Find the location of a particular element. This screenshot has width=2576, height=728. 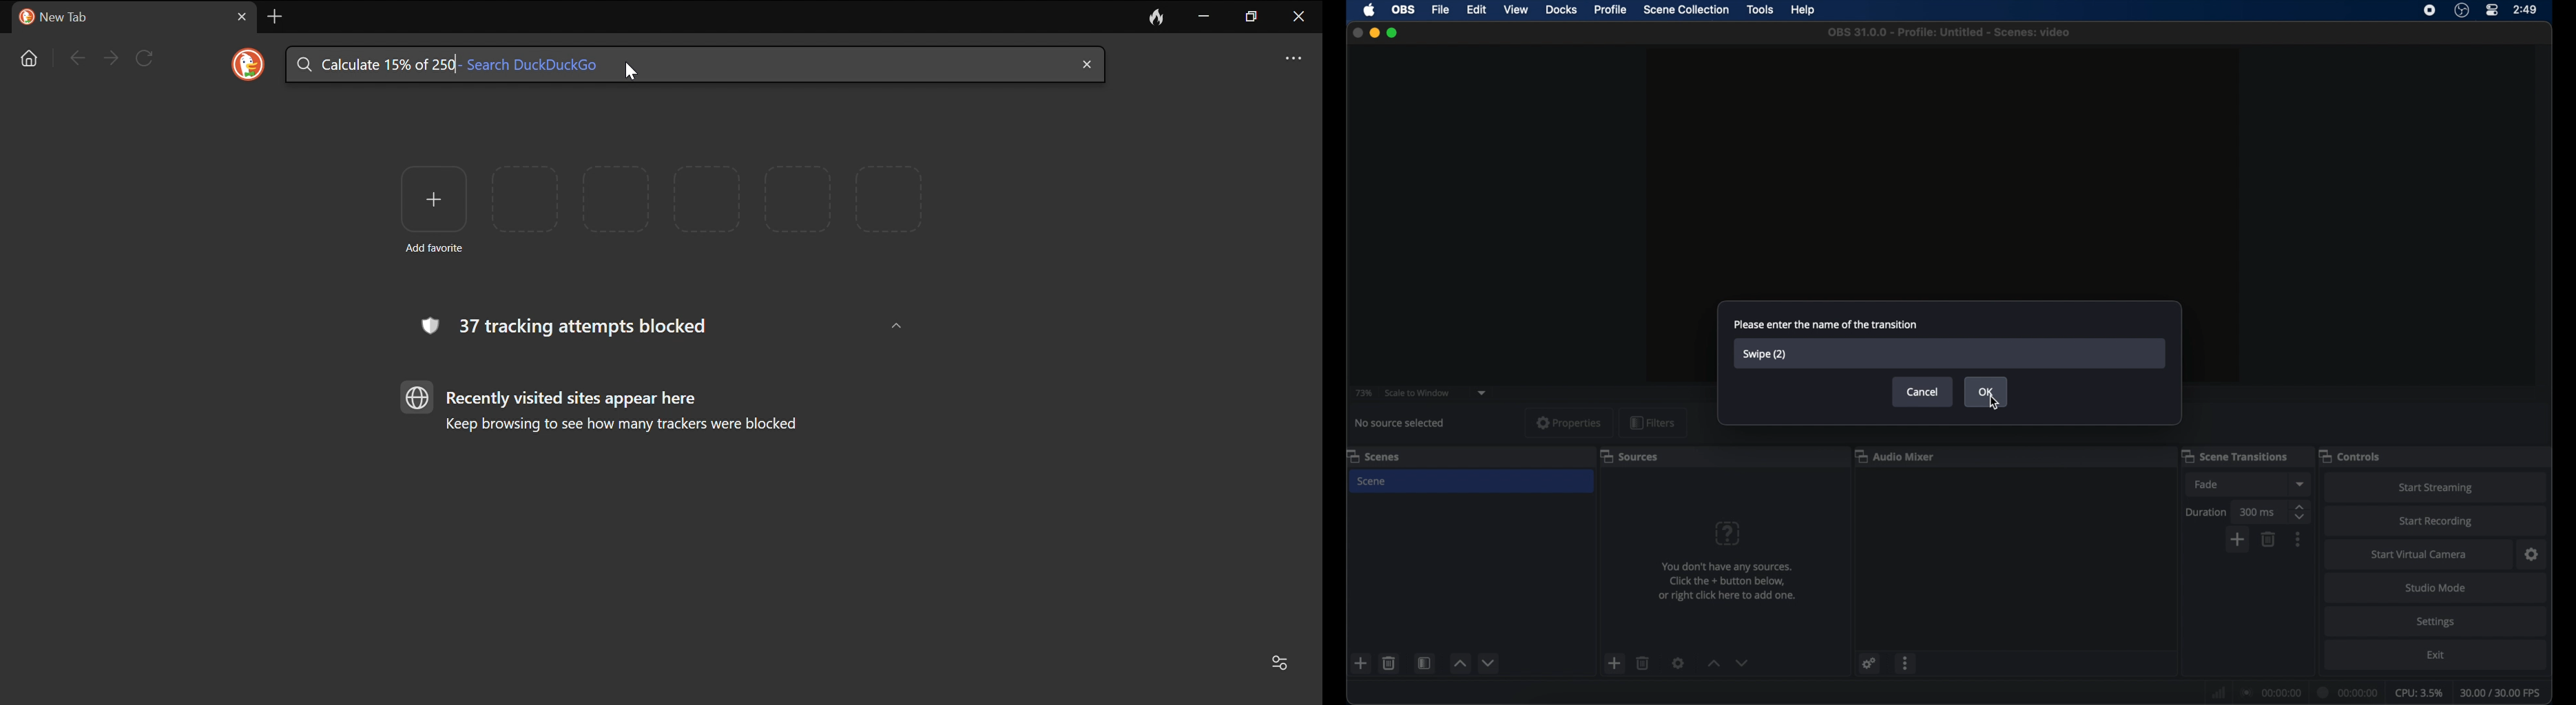

apple icon is located at coordinates (1369, 10).